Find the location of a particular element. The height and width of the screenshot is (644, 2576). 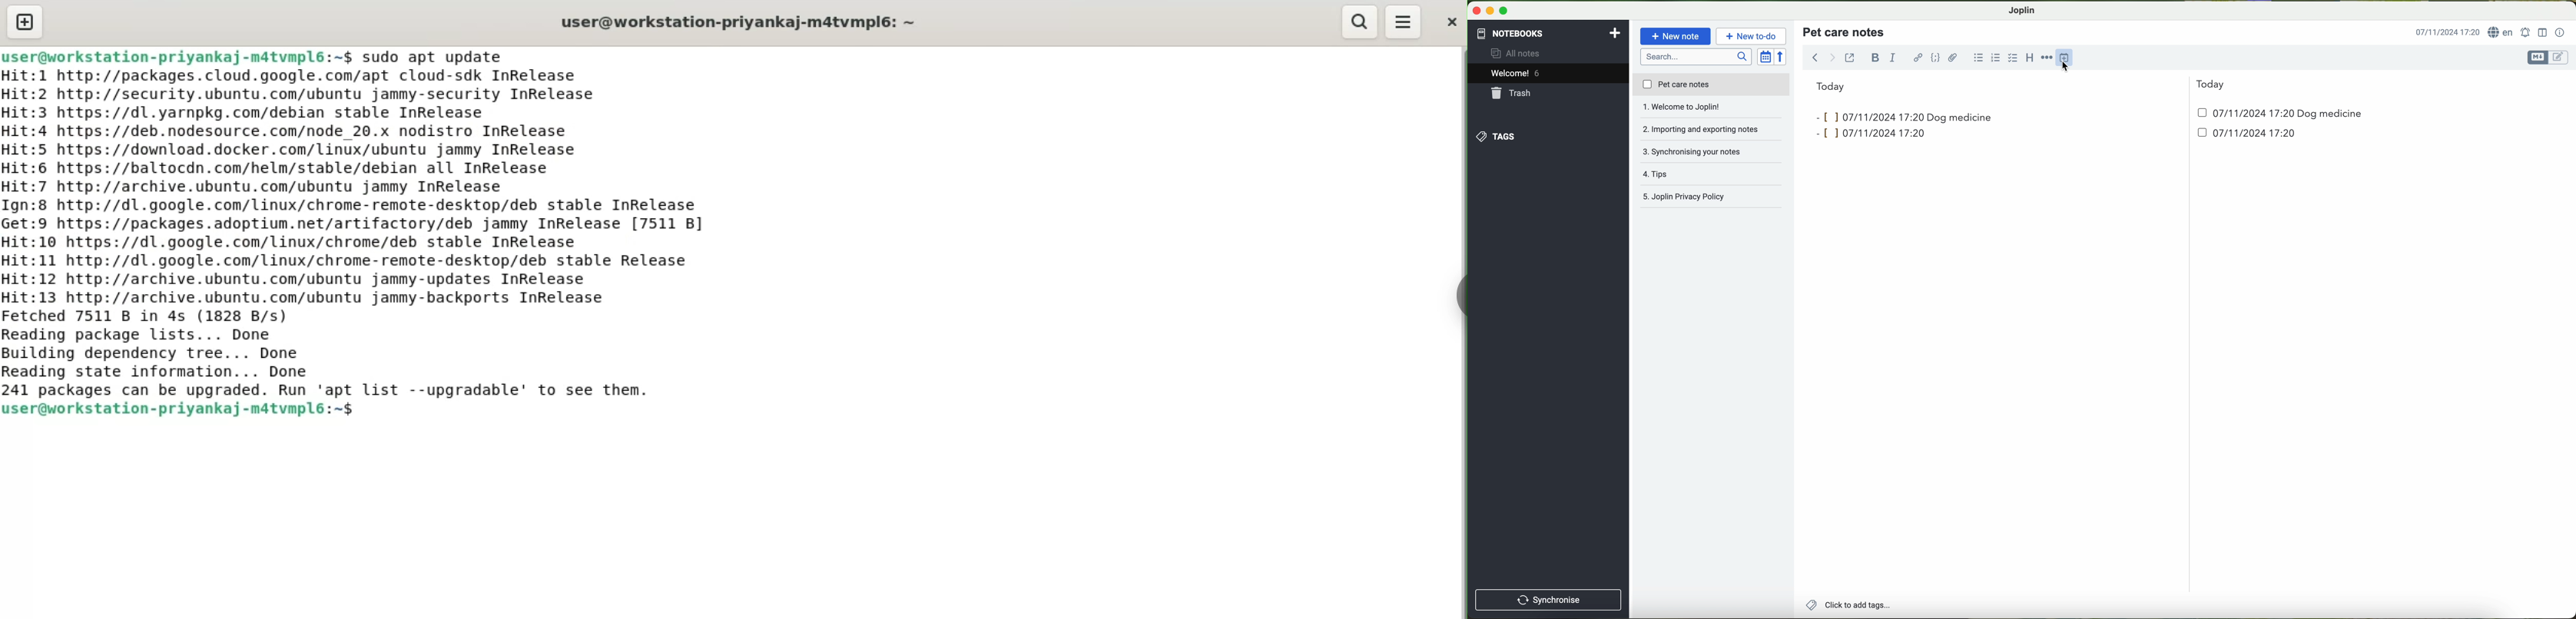

heading is located at coordinates (2031, 57).